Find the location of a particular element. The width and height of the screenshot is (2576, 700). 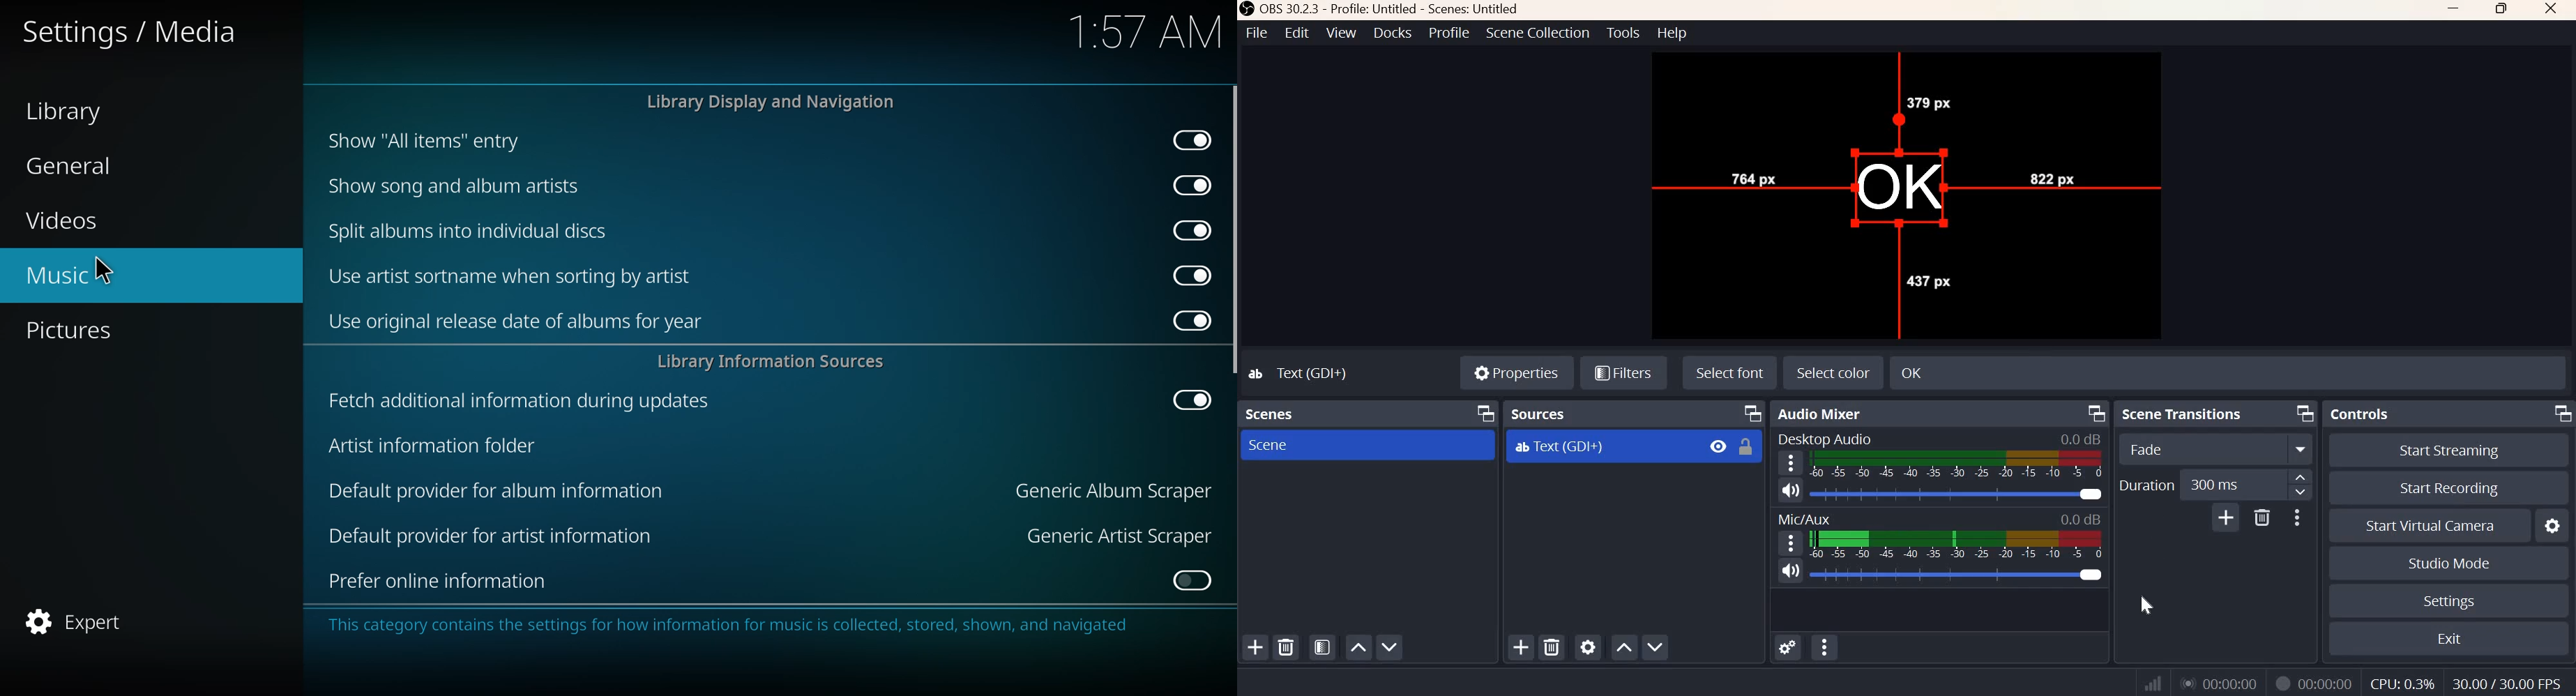

time is located at coordinates (1147, 34).